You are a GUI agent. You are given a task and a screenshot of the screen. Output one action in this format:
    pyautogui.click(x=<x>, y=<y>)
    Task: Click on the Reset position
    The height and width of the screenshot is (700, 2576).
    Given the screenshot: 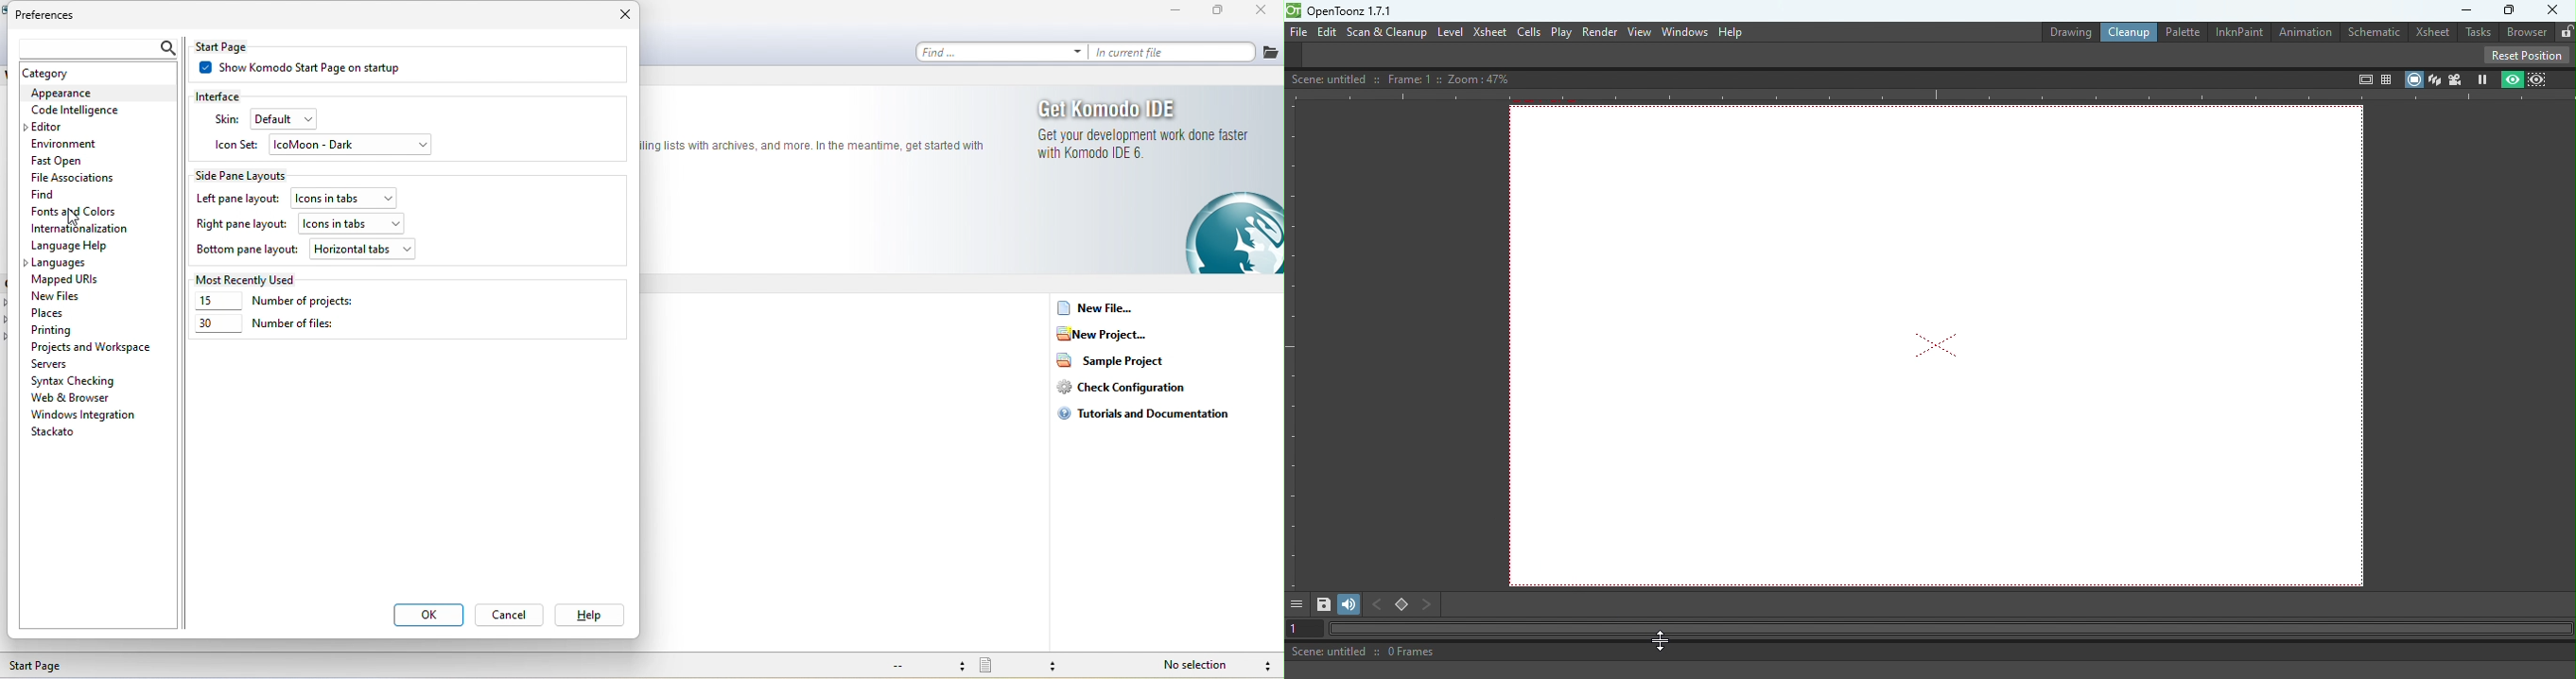 What is the action you would take?
    pyautogui.click(x=2530, y=54)
    